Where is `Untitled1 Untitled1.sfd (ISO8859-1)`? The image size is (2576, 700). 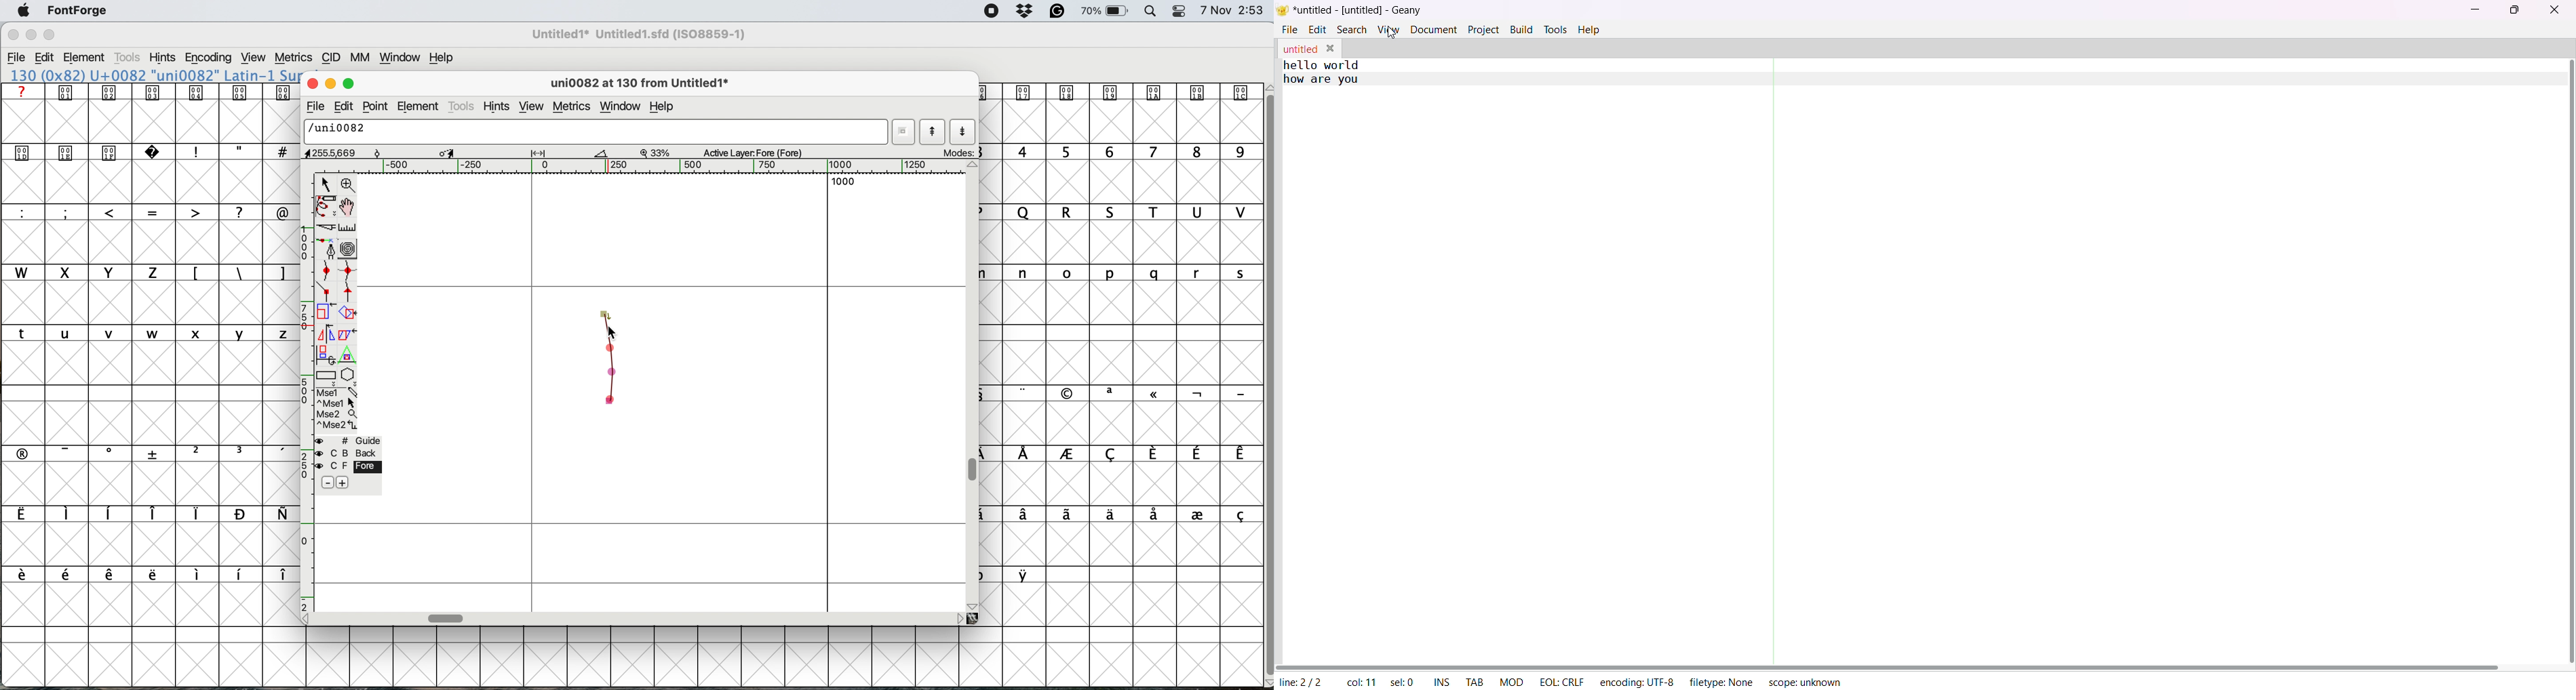
Untitled1 Untitled1.sfd (ISO8859-1) is located at coordinates (642, 34).